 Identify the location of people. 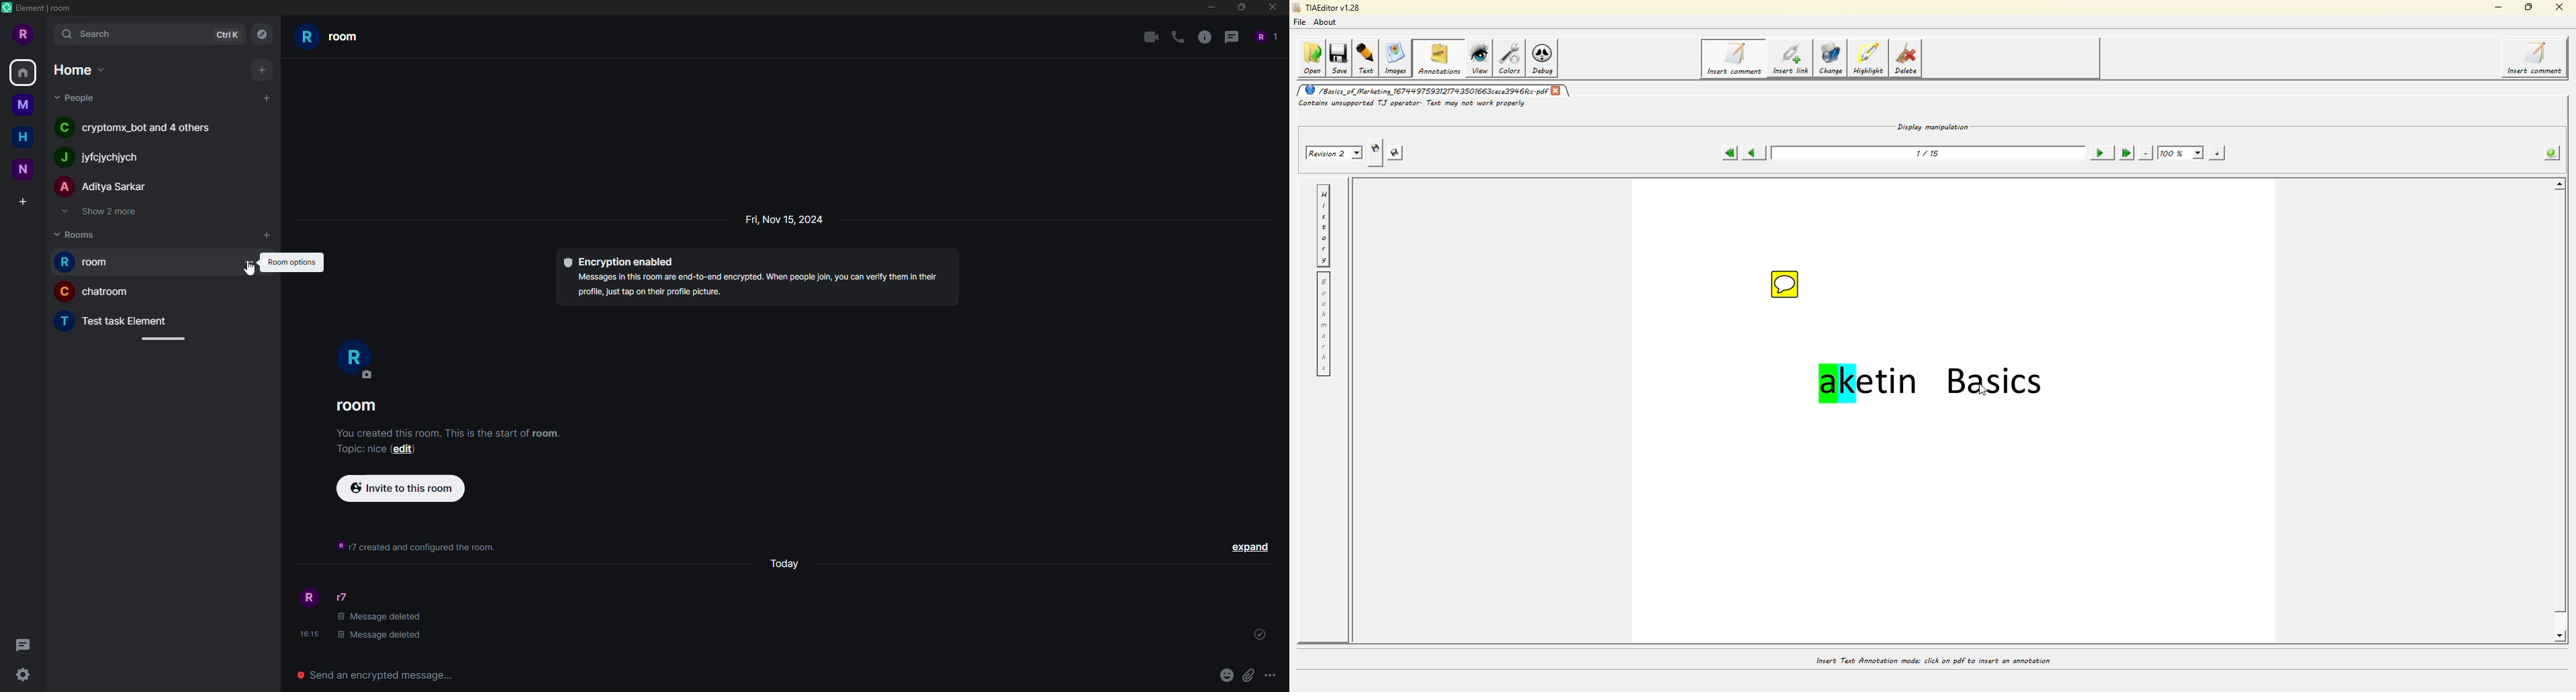
(1265, 36).